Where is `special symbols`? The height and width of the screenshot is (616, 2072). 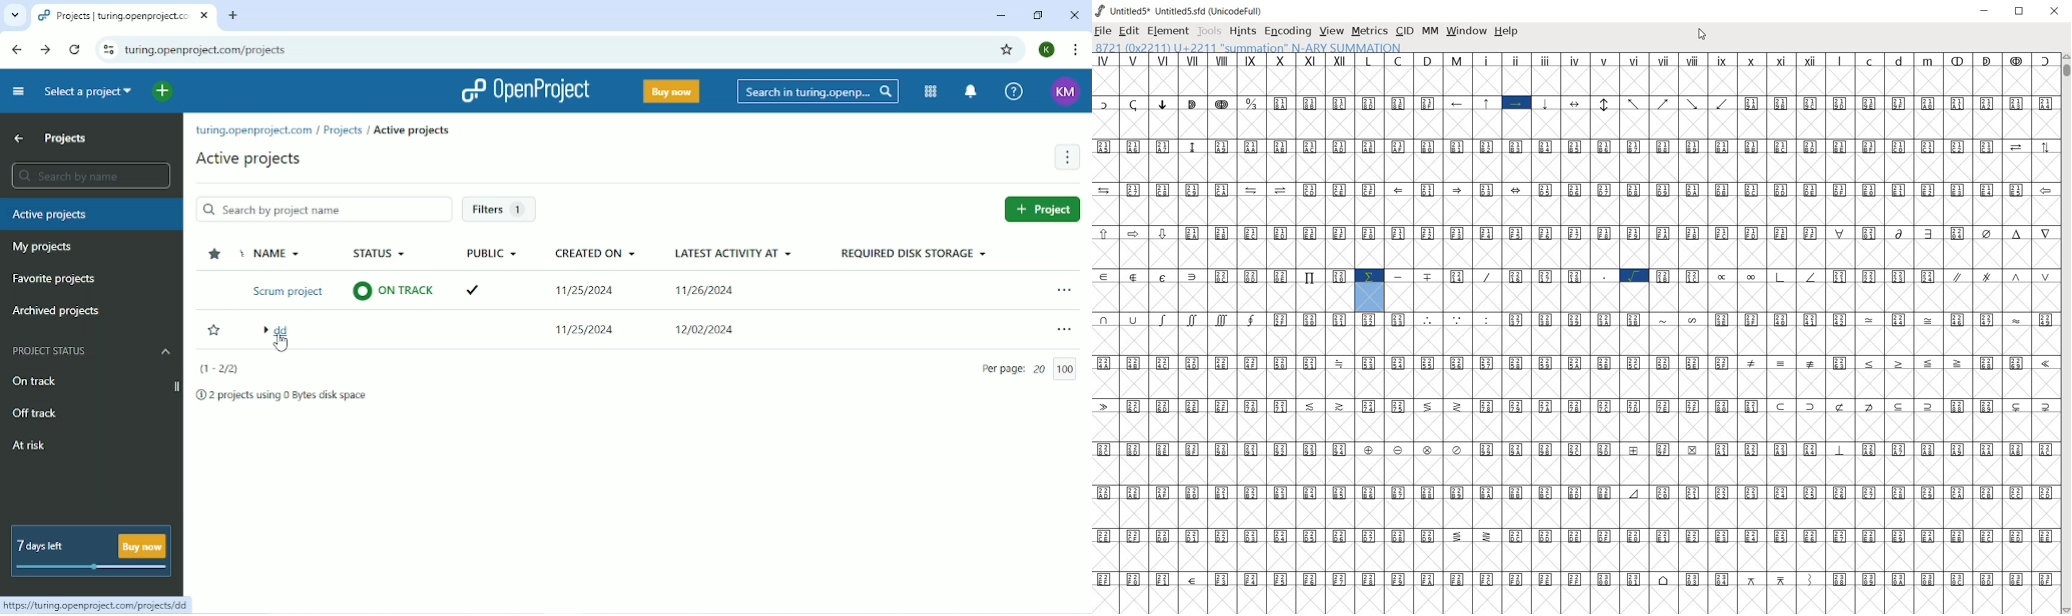 special symbols is located at coordinates (1576, 105).